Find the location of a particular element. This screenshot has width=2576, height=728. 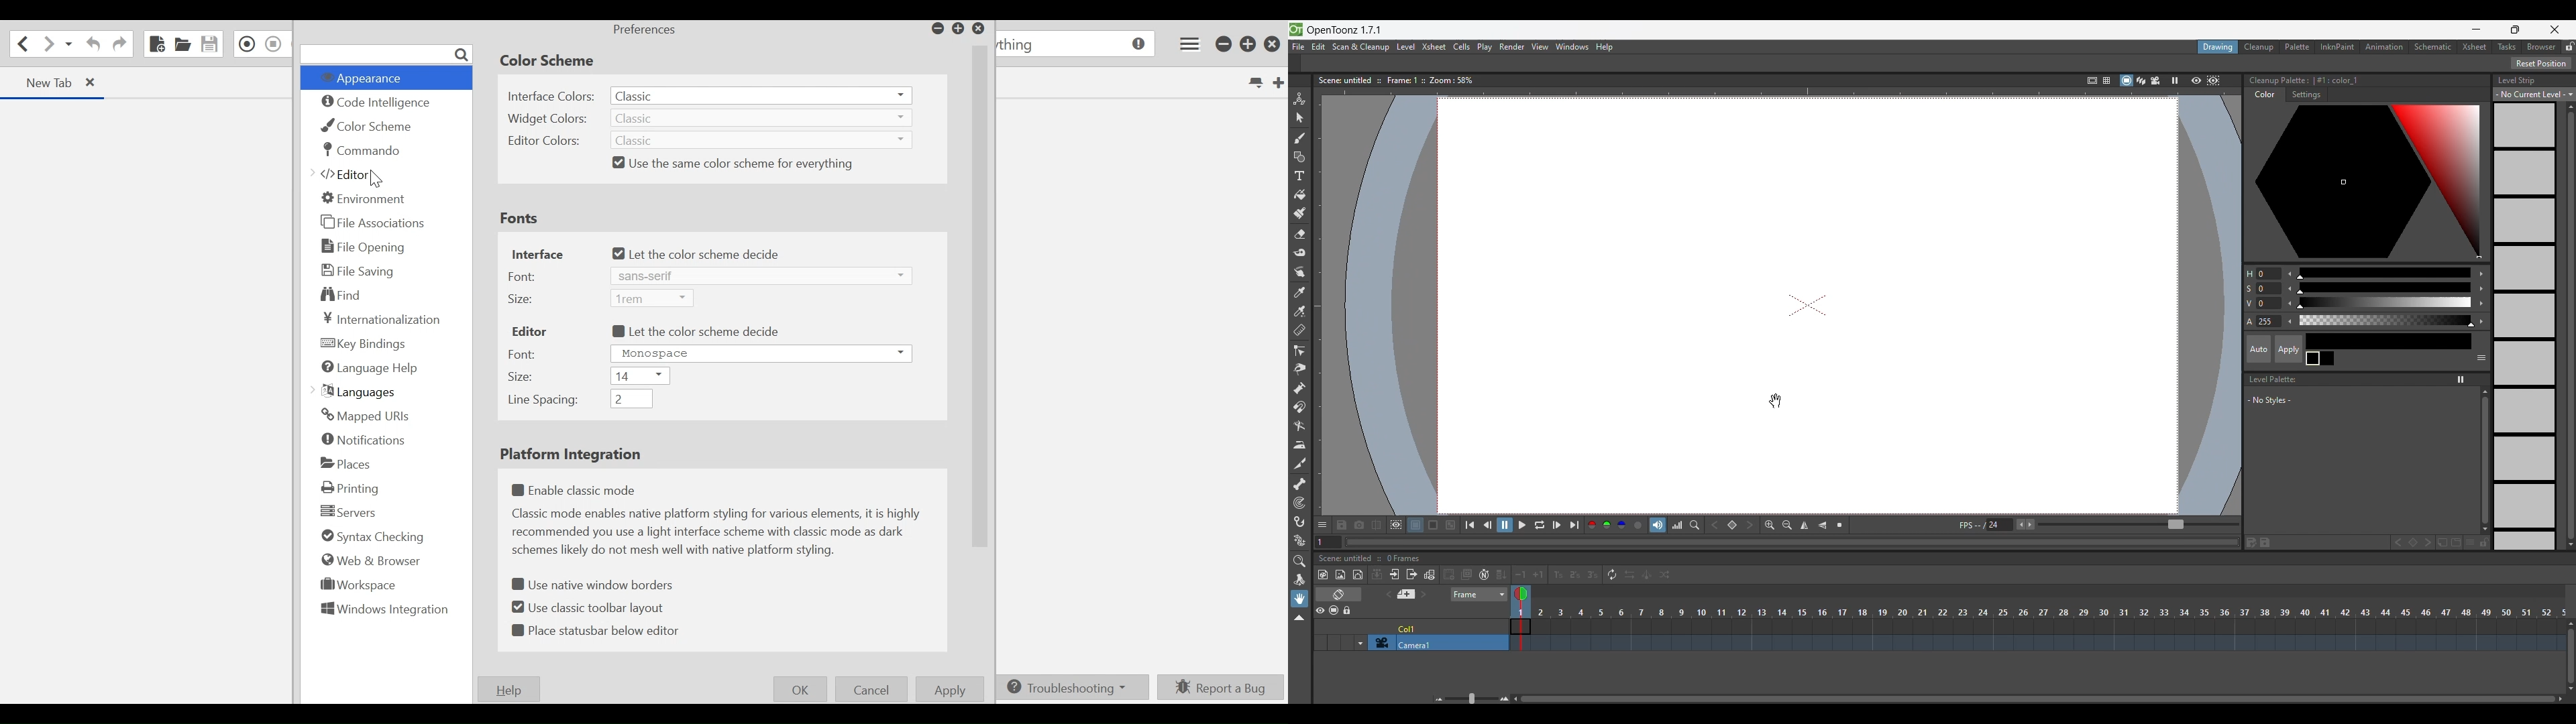

Font: is located at coordinates (526, 276).